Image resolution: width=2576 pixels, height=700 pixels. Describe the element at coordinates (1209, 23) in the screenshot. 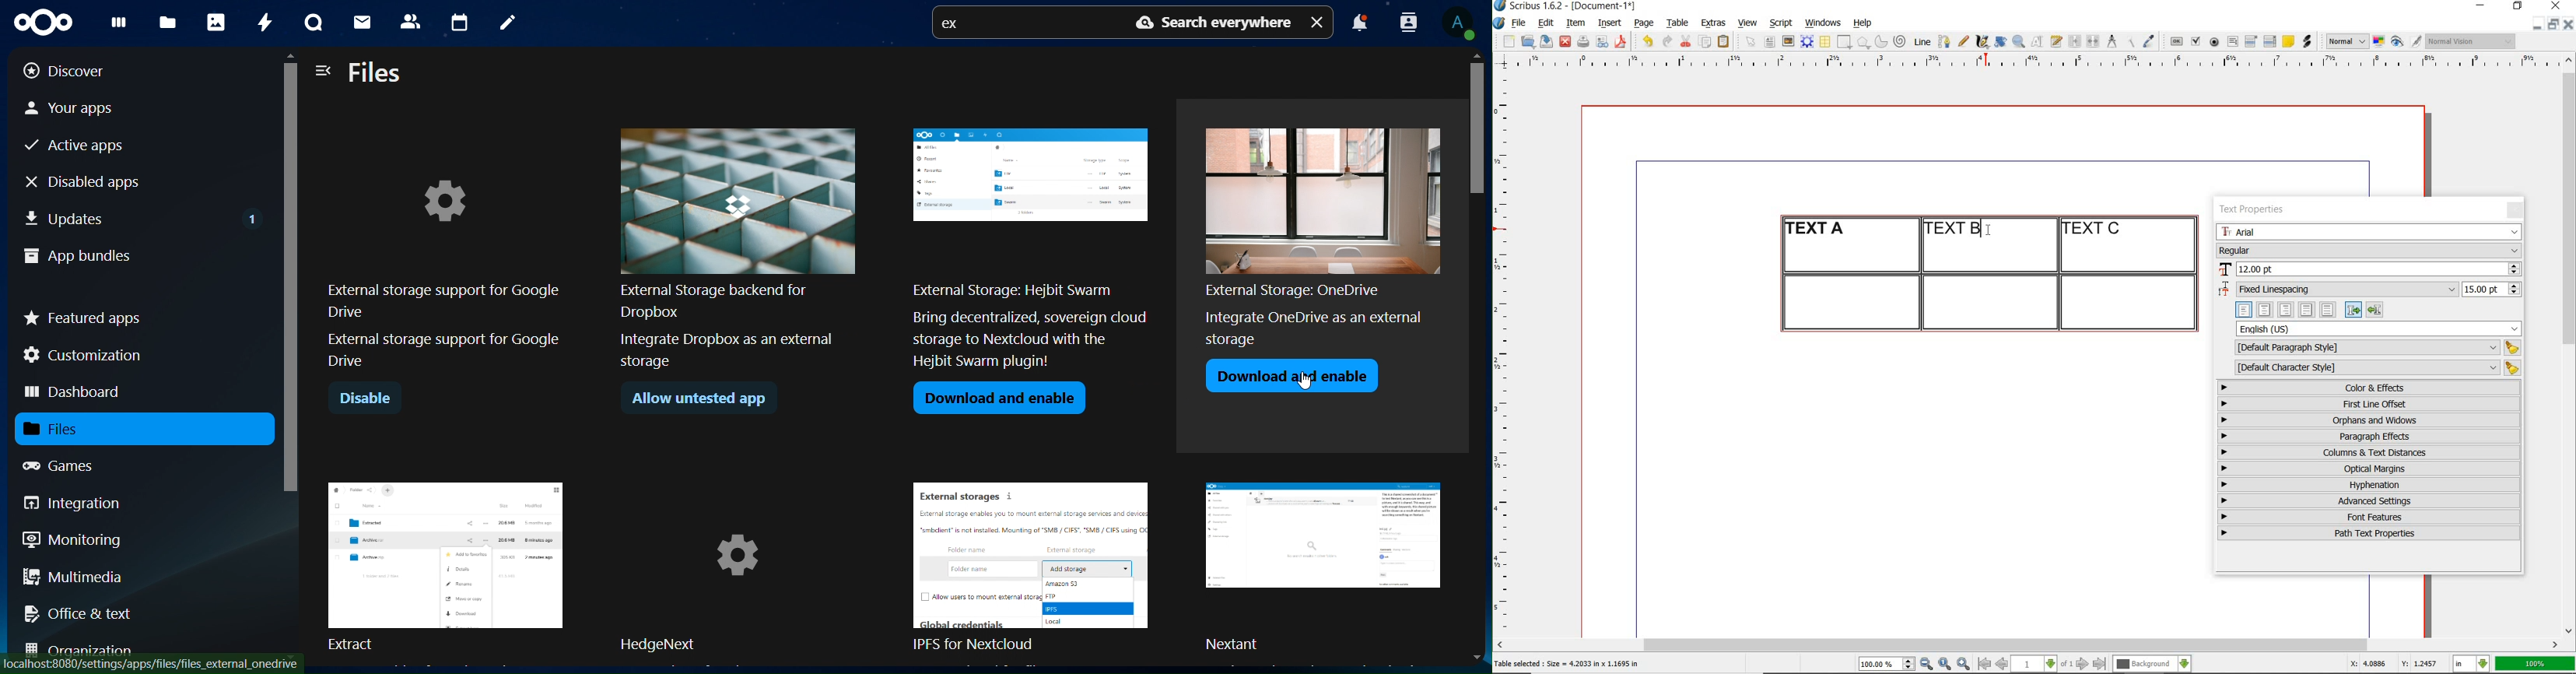

I see `search everywhere` at that location.